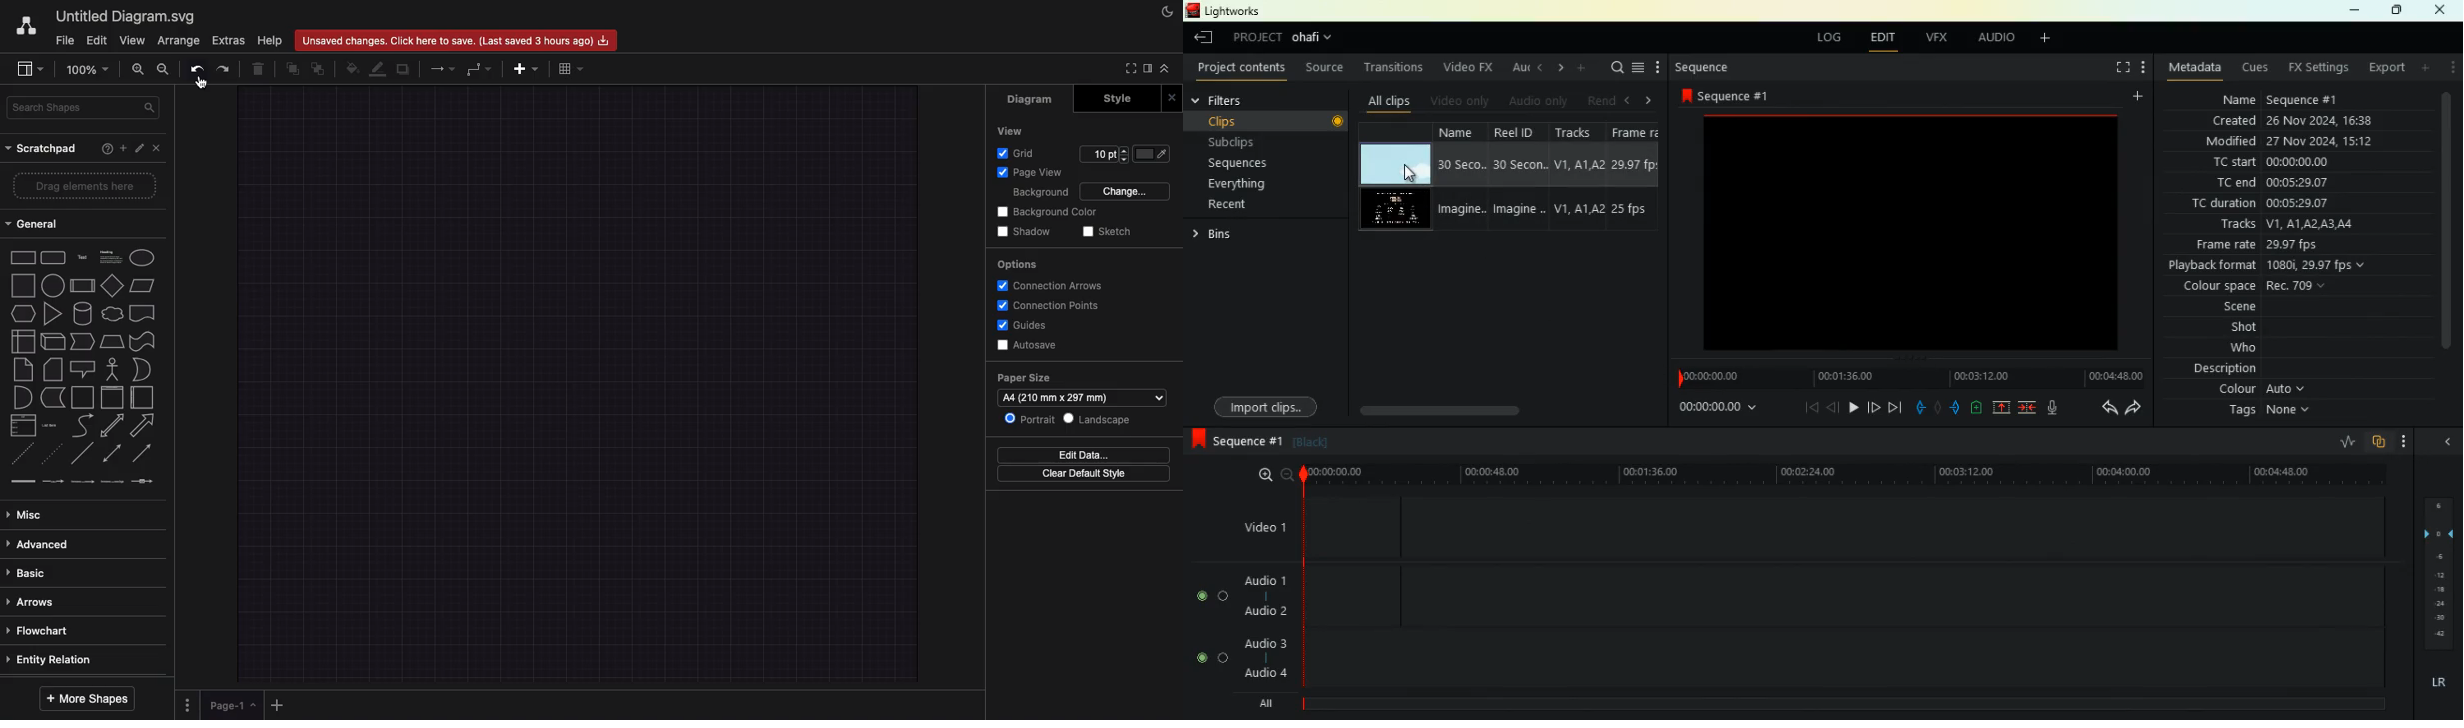 The width and height of the screenshot is (2464, 728). What do you see at coordinates (1484, 409) in the screenshot?
I see `scroll bar` at bounding box center [1484, 409].